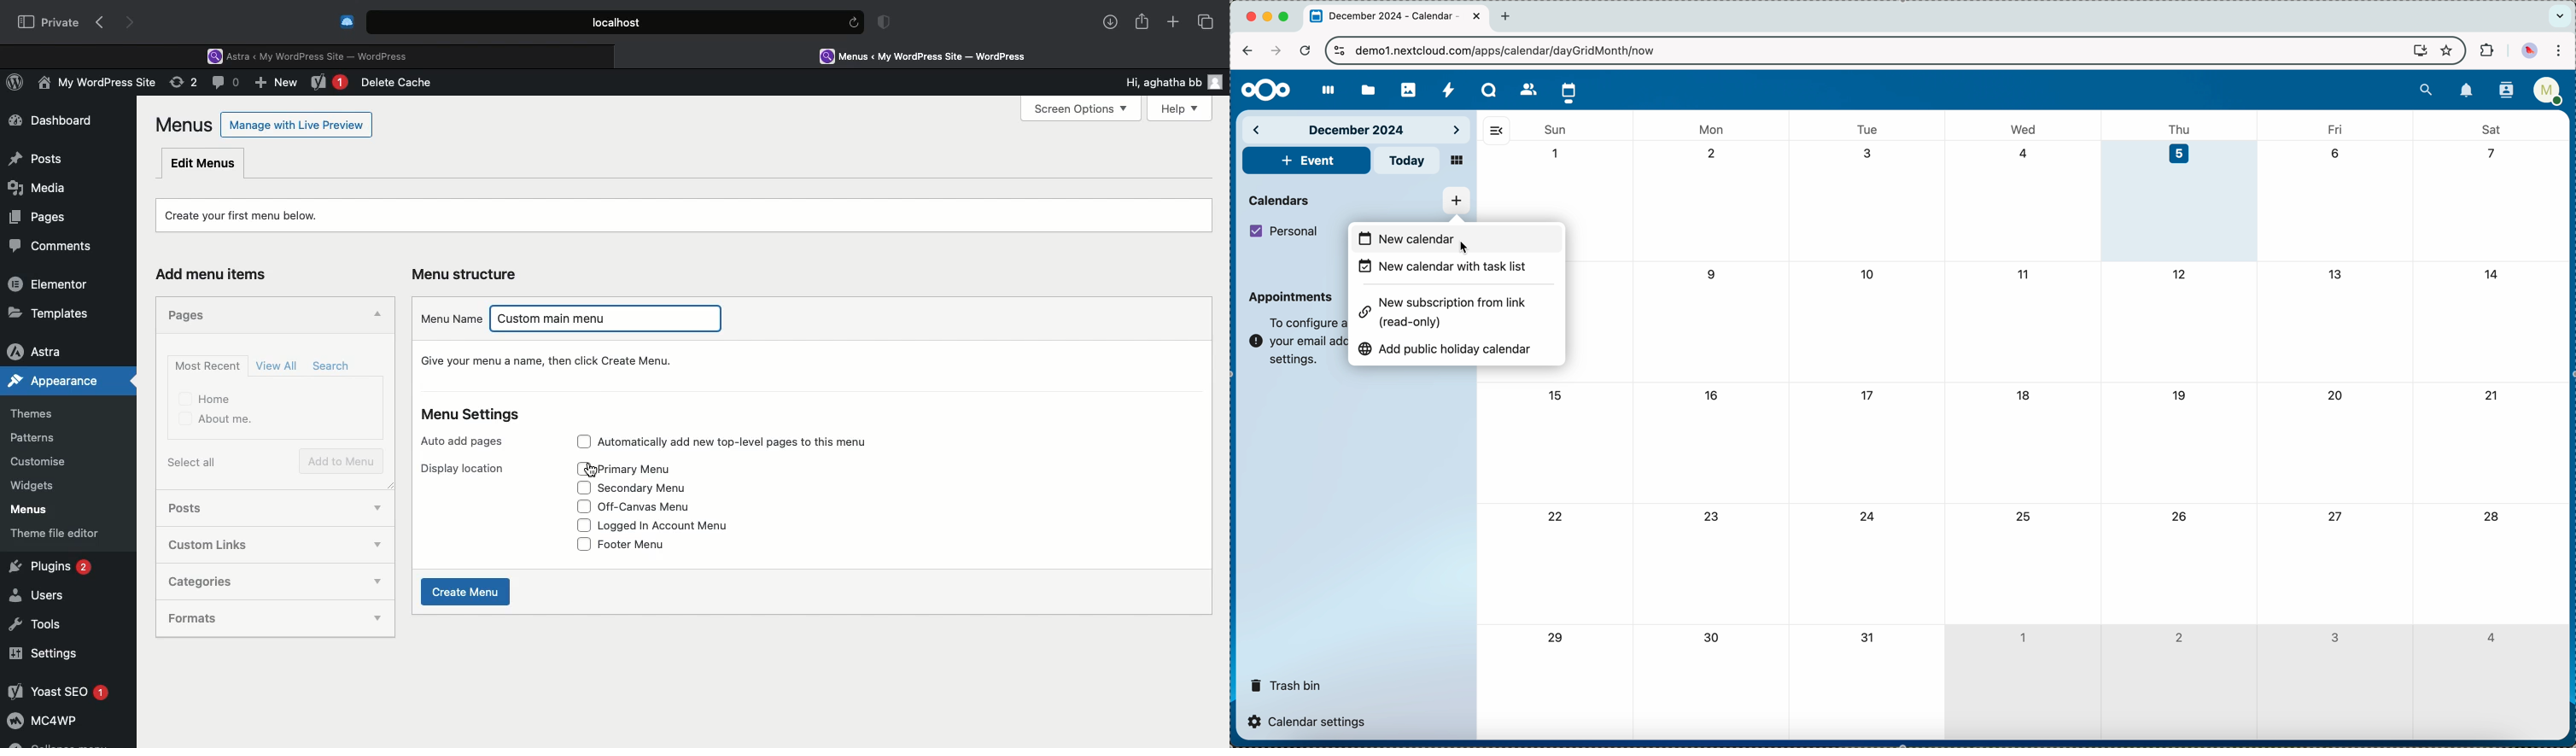 This screenshot has height=756, width=2576. What do you see at coordinates (253, 213) in the screenshot?
I see `Create your first menu below` at bounding box center [253, 213].